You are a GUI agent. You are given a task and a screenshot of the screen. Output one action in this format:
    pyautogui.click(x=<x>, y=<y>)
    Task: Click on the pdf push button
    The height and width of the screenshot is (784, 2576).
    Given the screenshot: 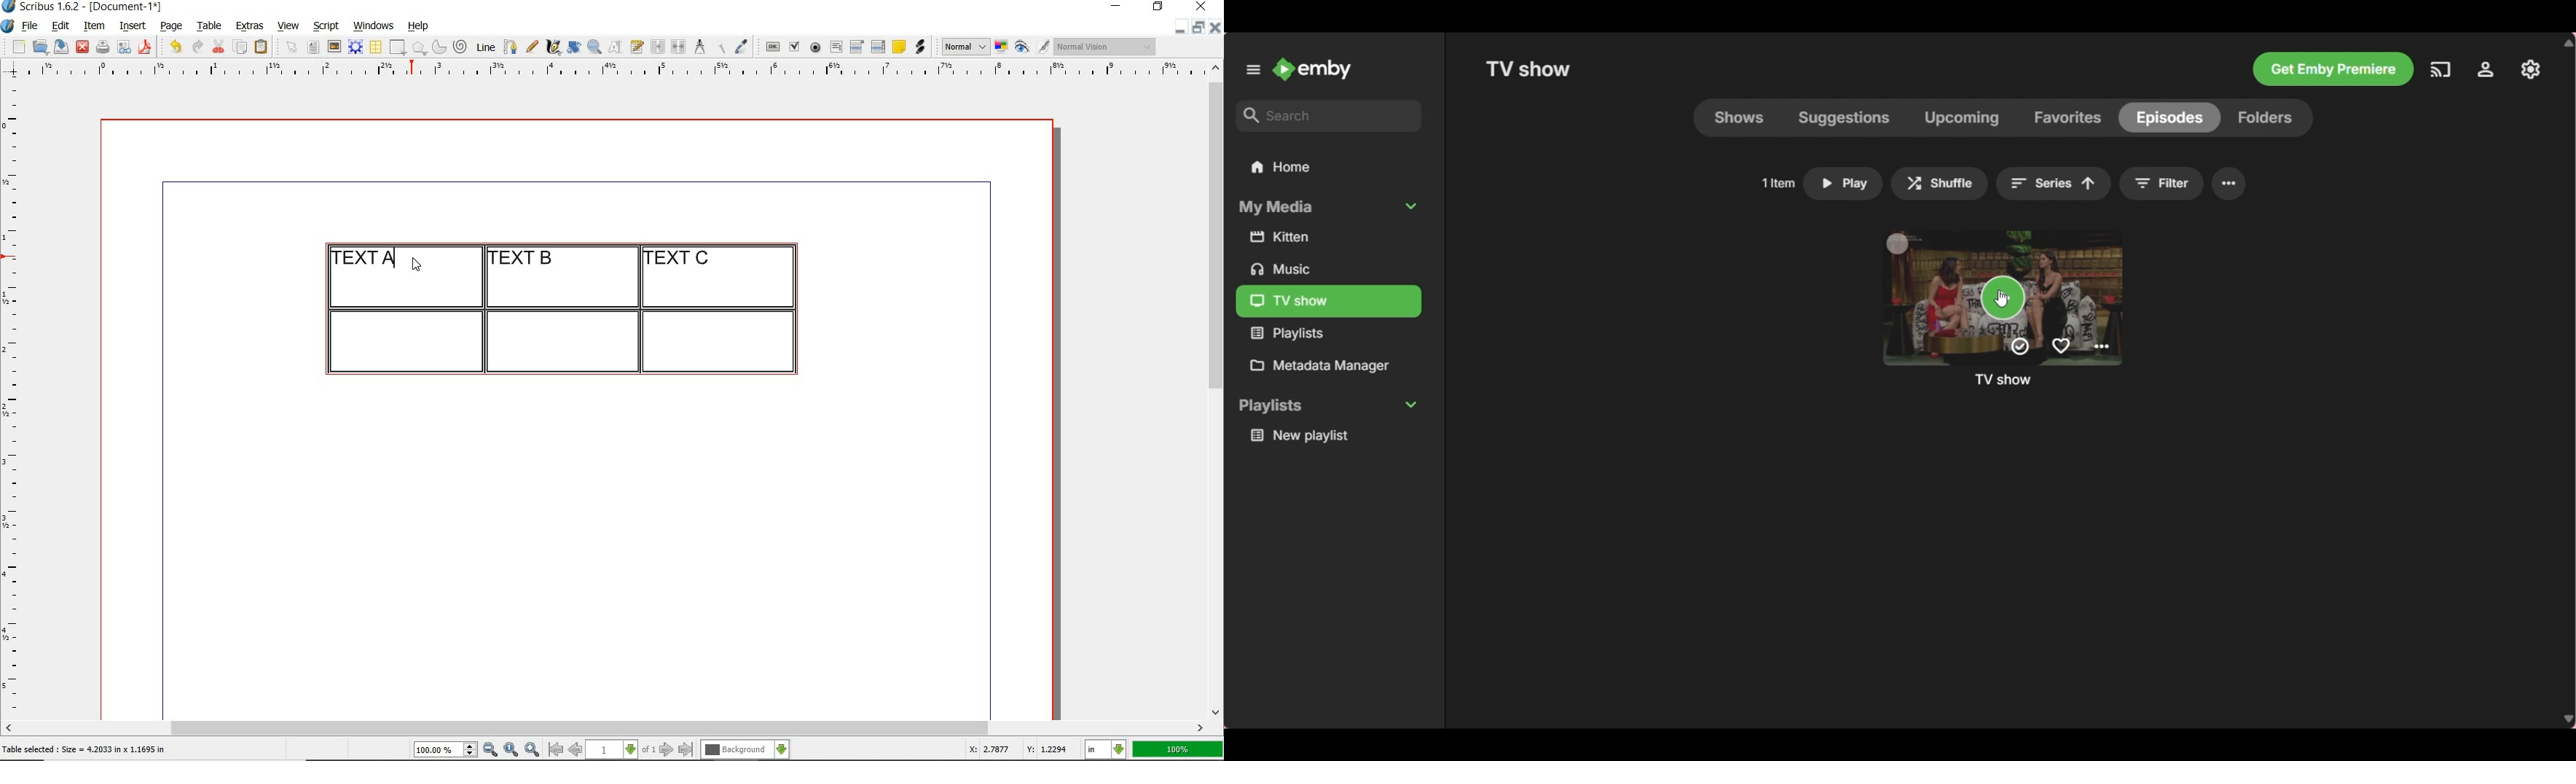 What is the action you would take?
    pyautogui.click(x=773, y=47)
    